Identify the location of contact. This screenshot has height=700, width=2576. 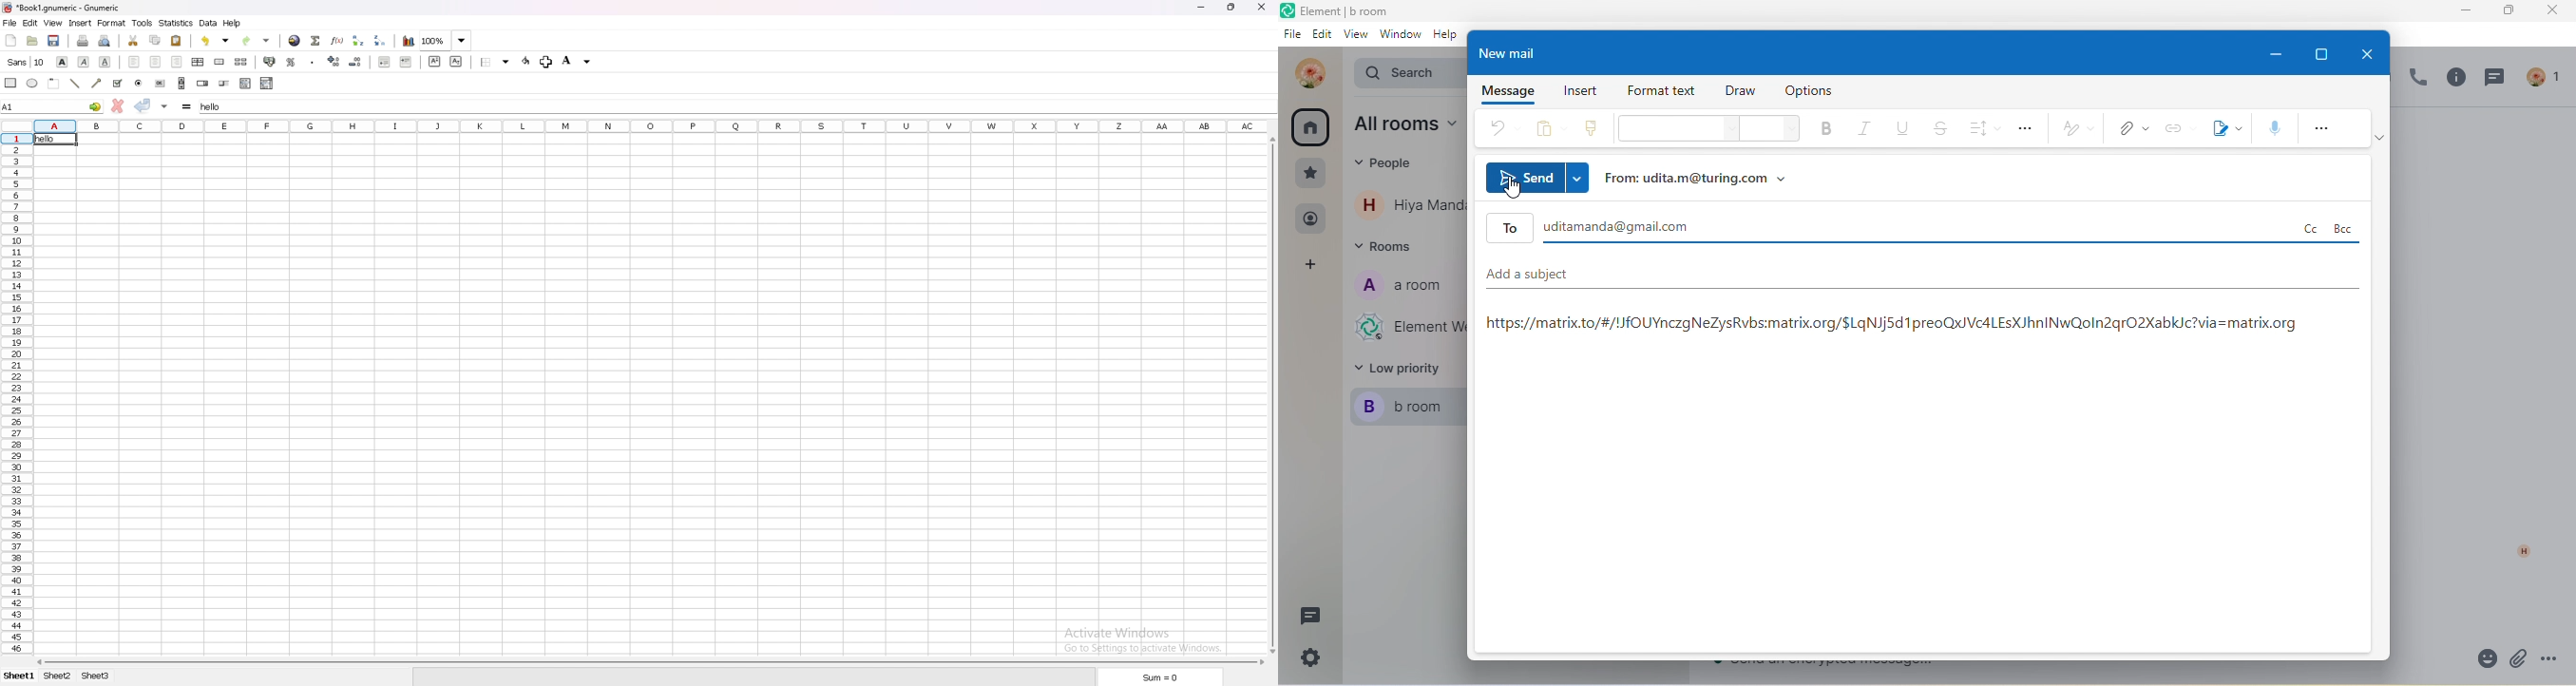
(1408, 204).